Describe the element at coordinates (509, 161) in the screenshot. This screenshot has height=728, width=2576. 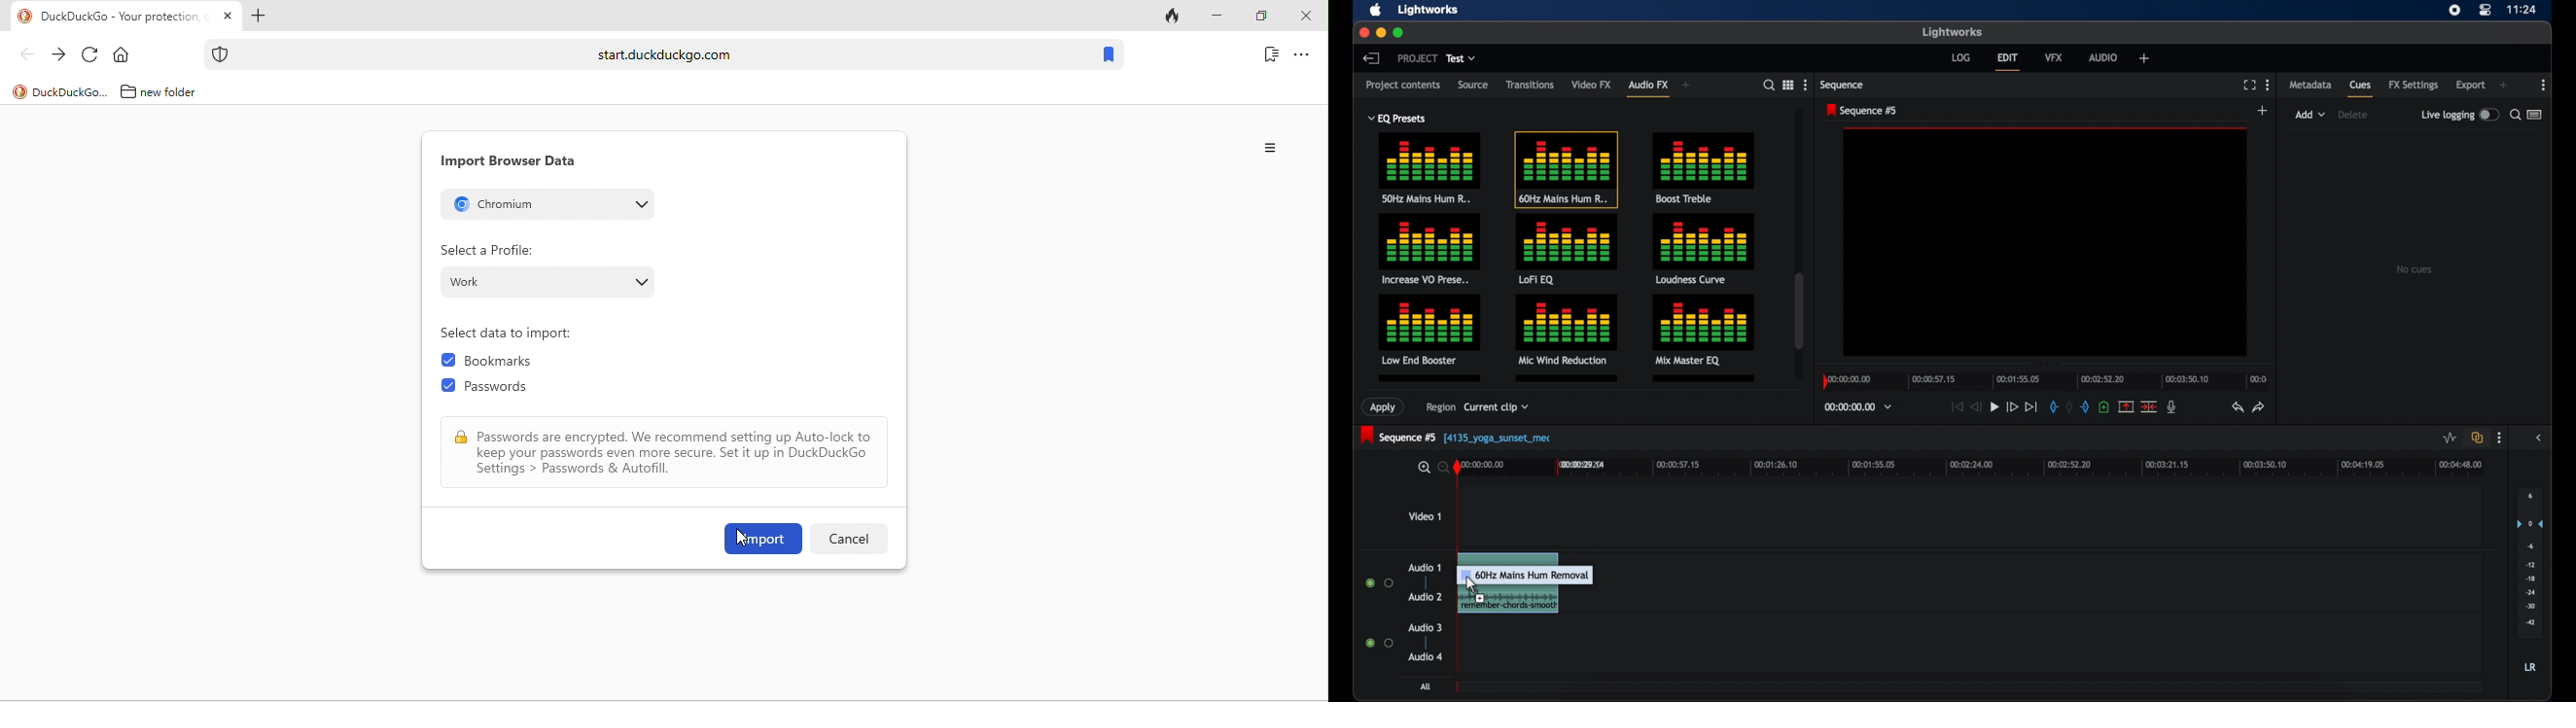
I see `import browser data` at that location.